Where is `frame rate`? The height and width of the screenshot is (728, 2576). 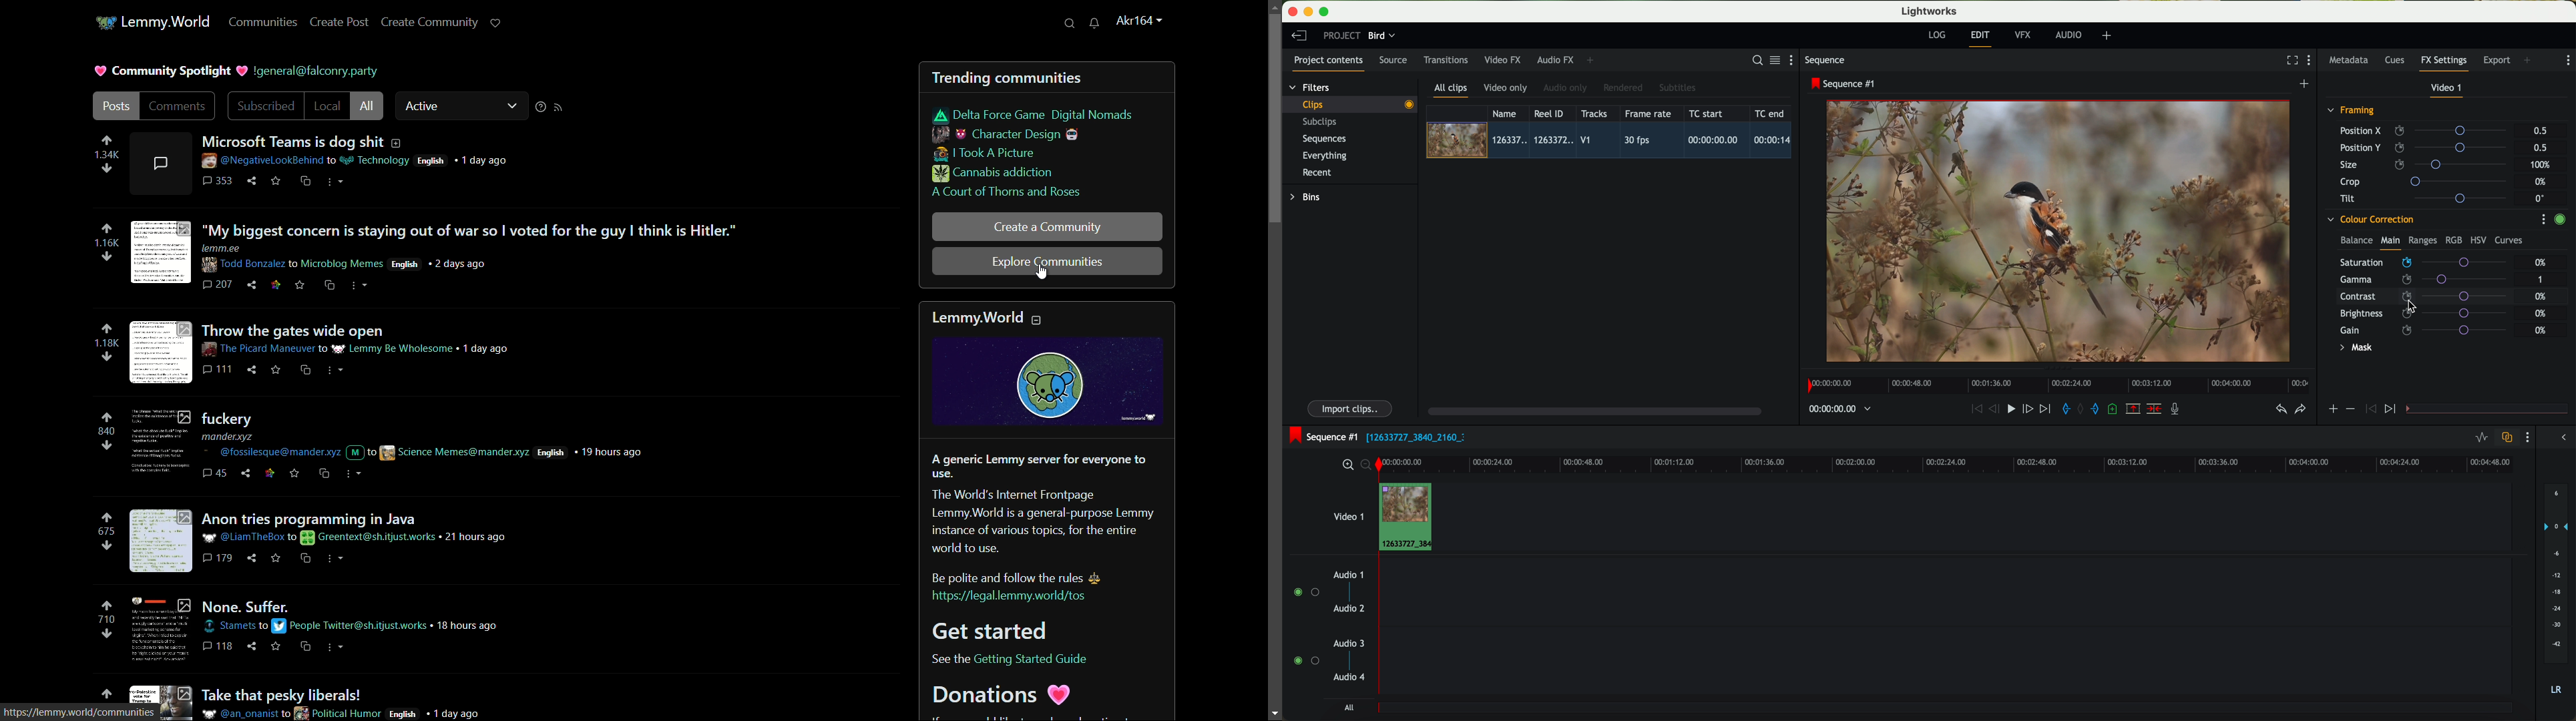 frame rate is located at coordinates (1648, 114).